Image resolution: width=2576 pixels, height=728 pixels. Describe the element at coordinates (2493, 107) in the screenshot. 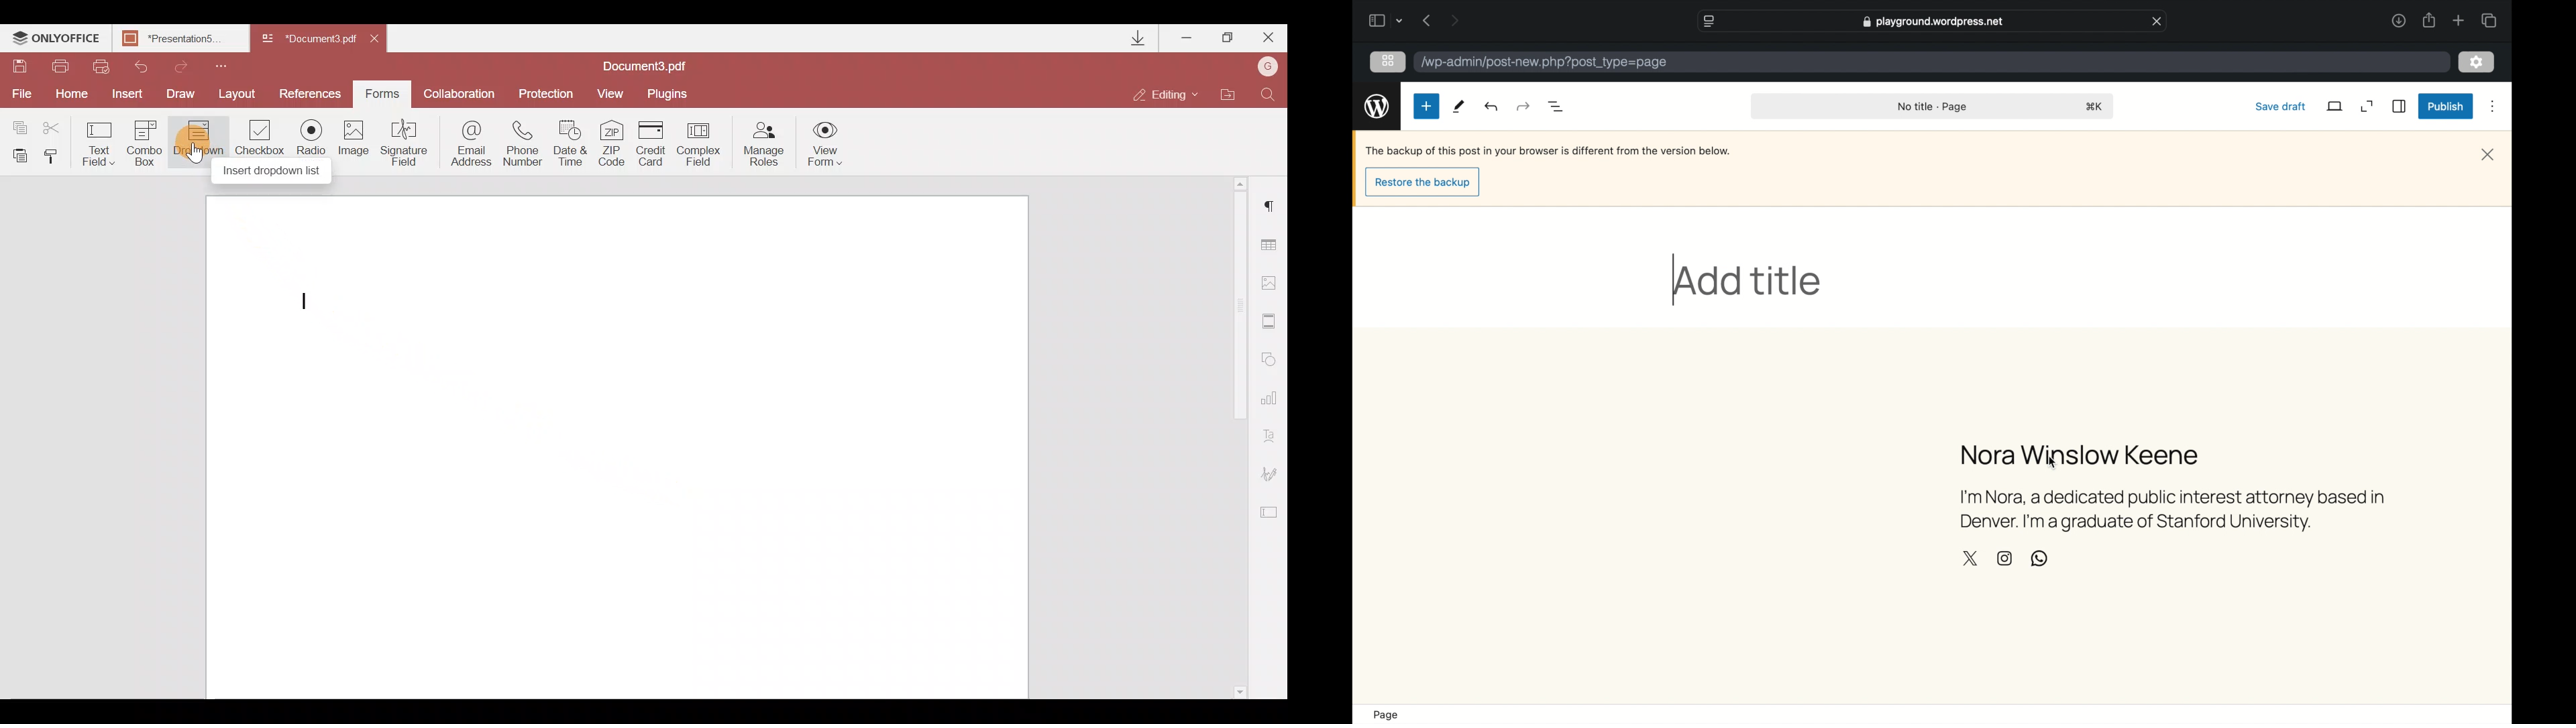

I see `more options` at that location.